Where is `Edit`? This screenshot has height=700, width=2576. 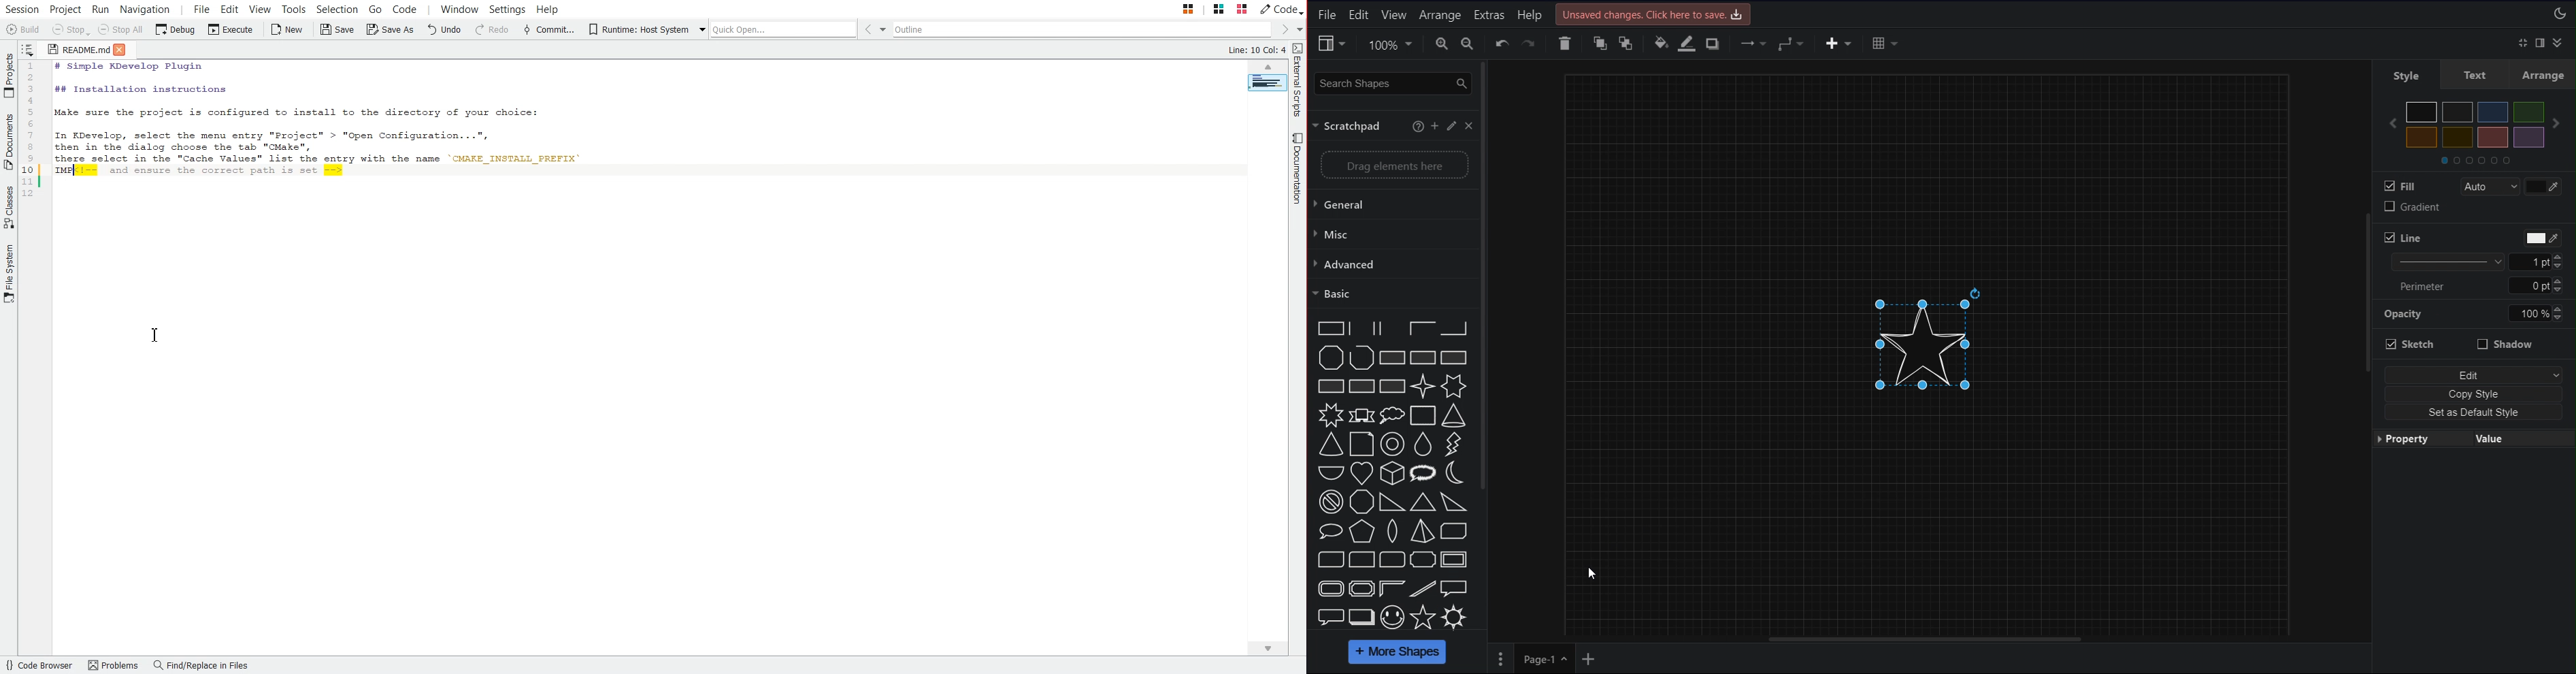
Edit is located at coordinates (2474, 374).